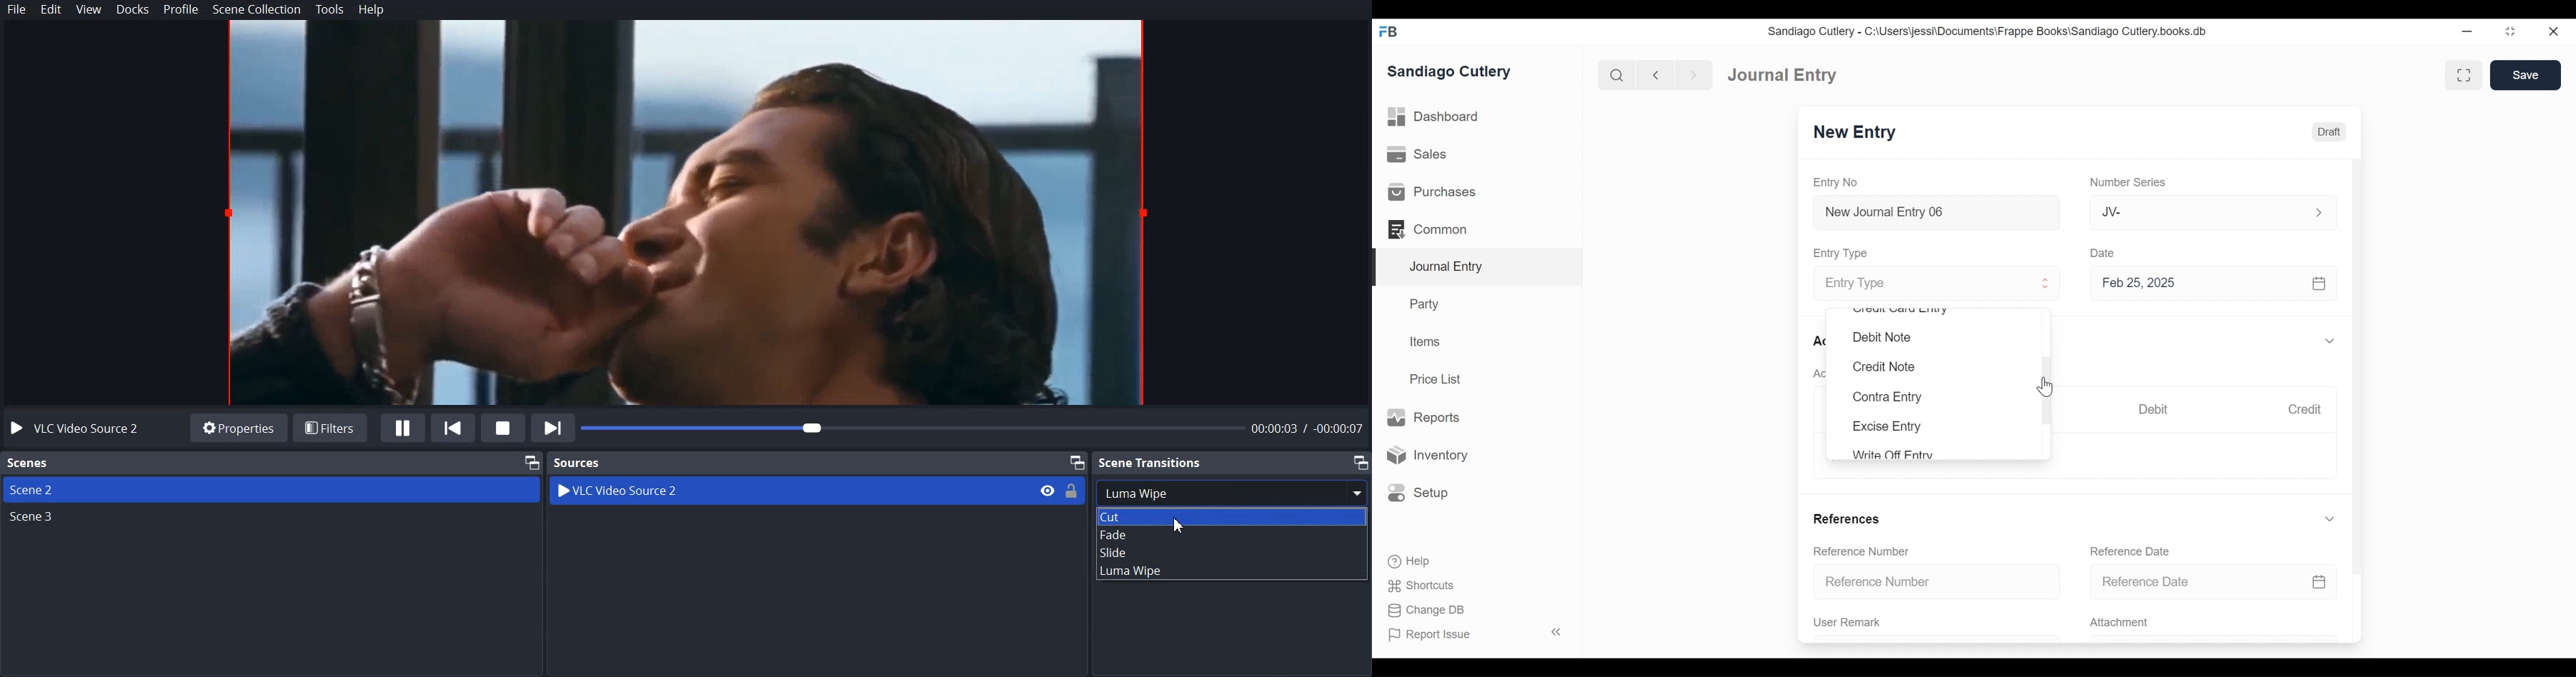 This screenshot has width=2576, height=700. Describe the element at coordinates (1230, 571) in the screenshot. I see `Luma Wipe` at that location.